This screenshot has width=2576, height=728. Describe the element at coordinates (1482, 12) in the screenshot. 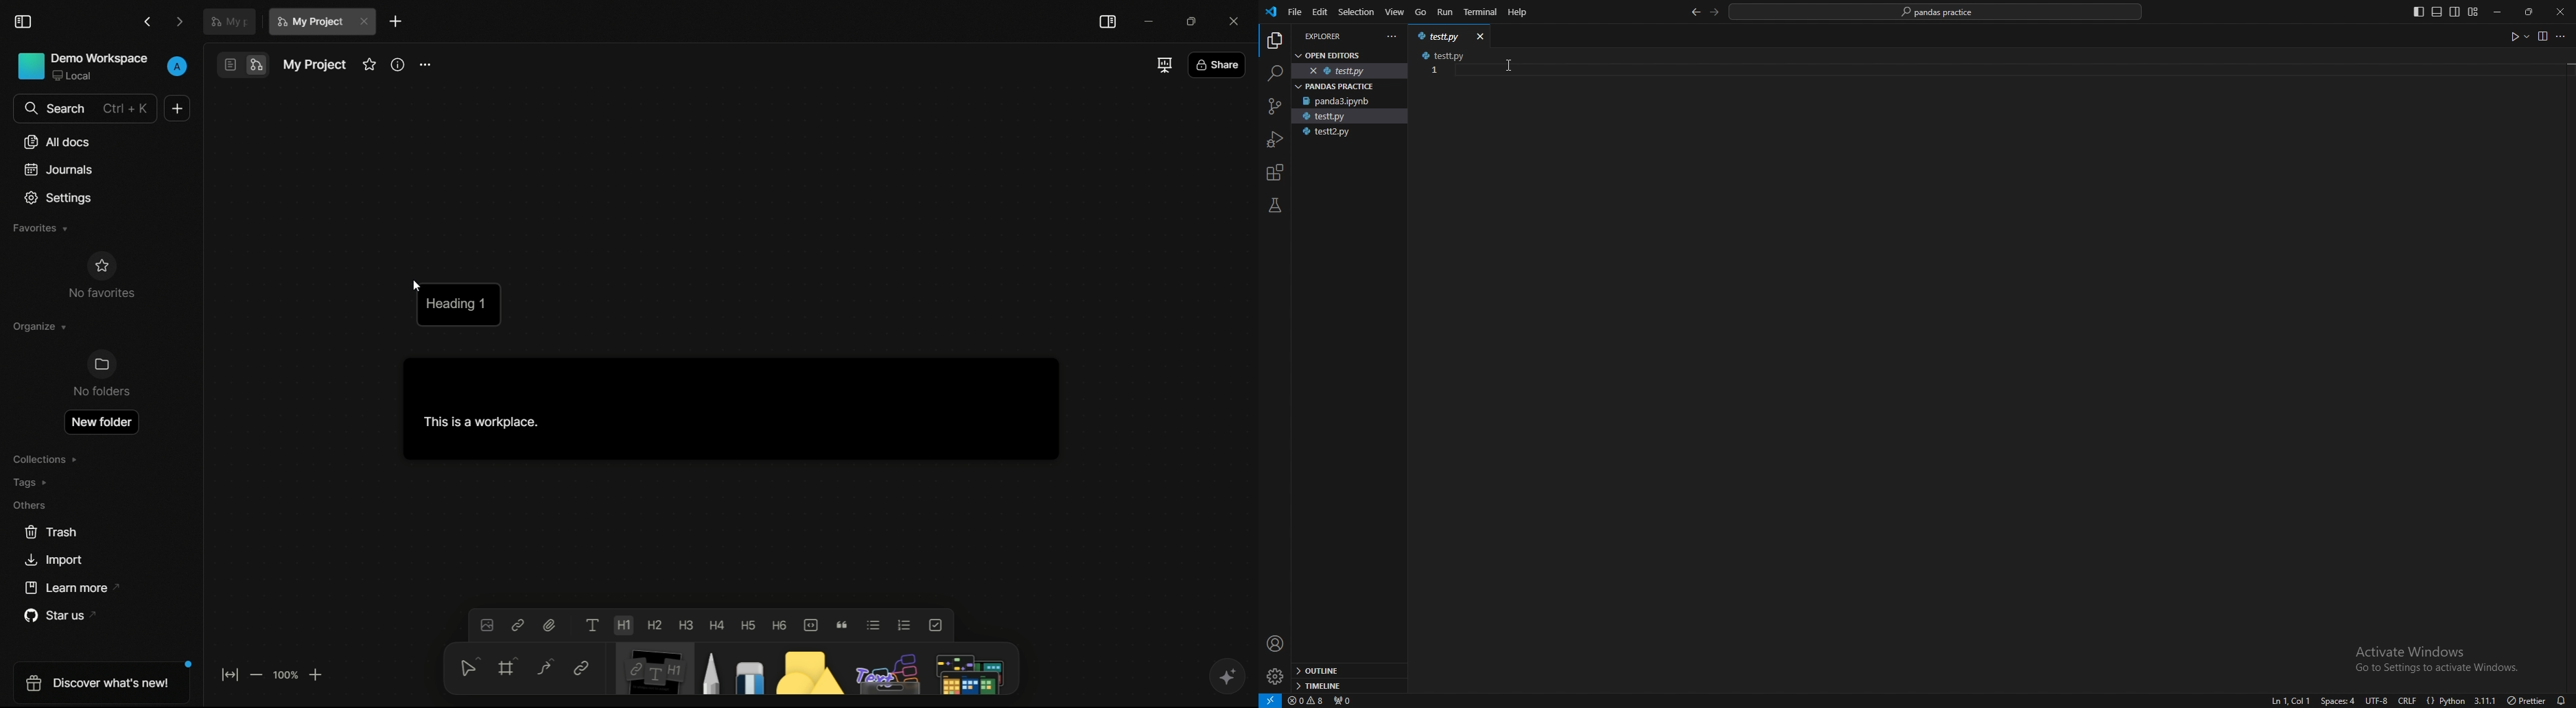

I see `terminal` at that location.